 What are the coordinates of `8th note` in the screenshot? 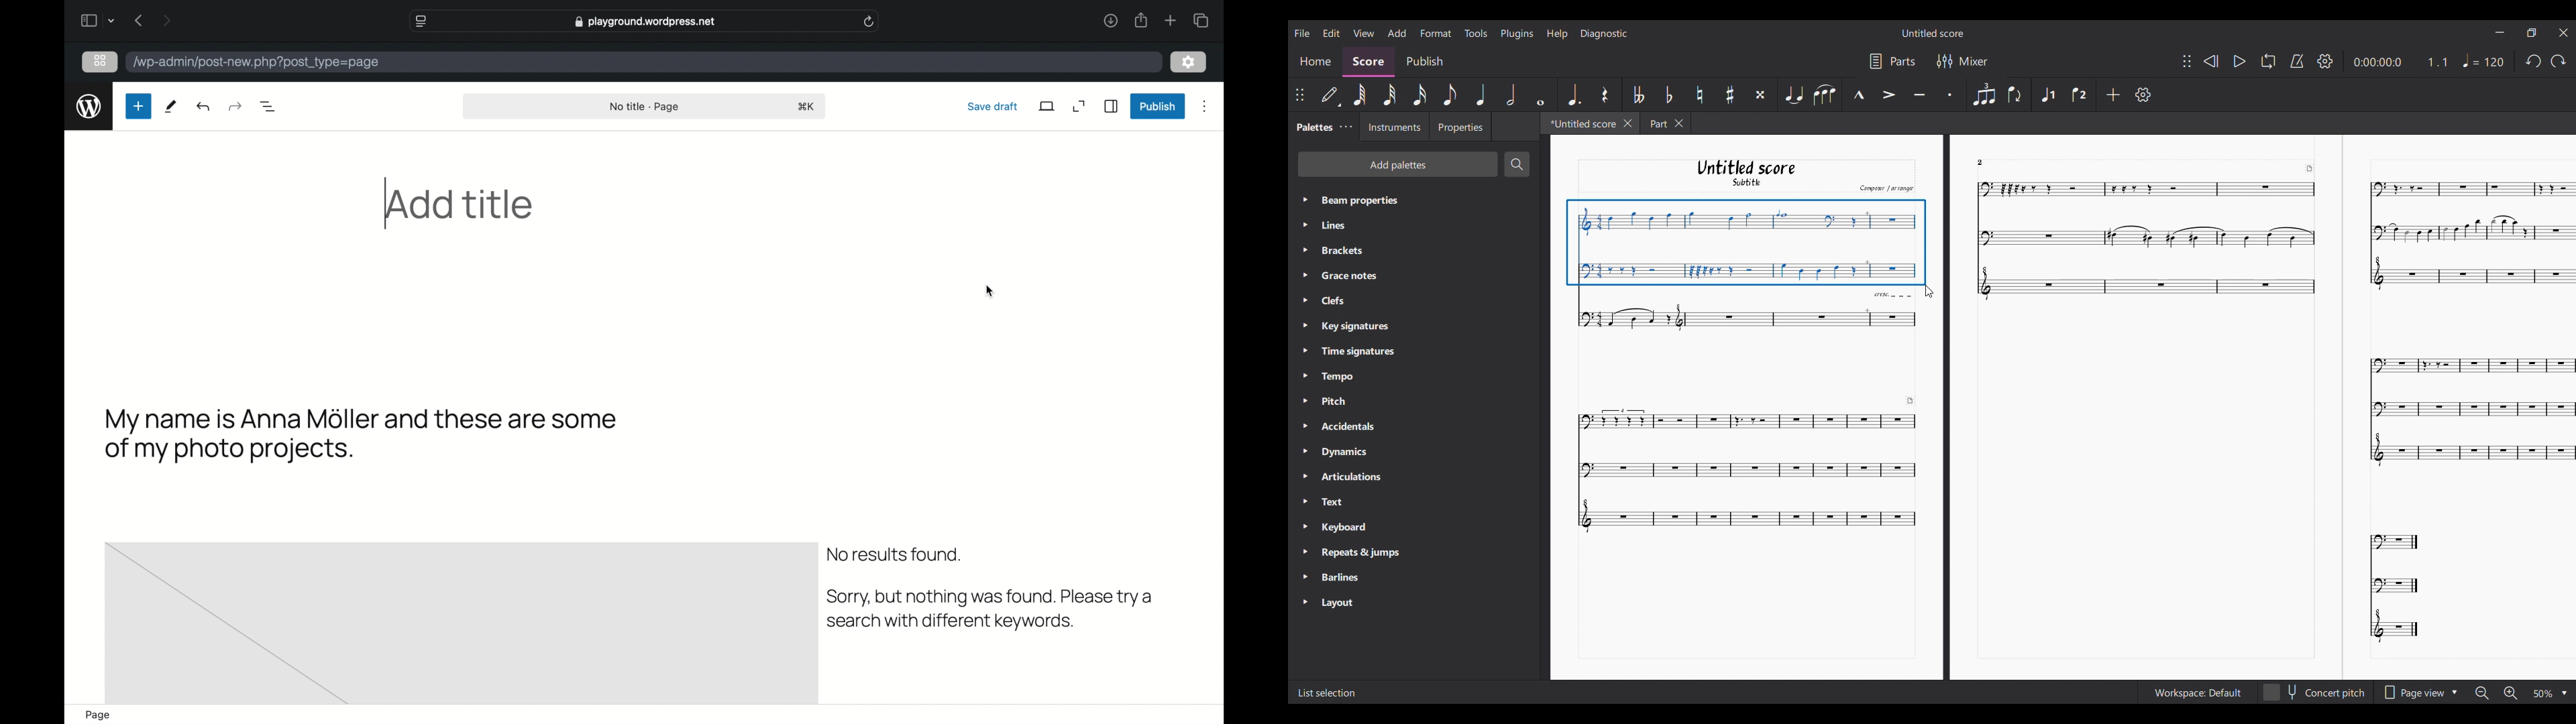 It's located at (1450, 95).